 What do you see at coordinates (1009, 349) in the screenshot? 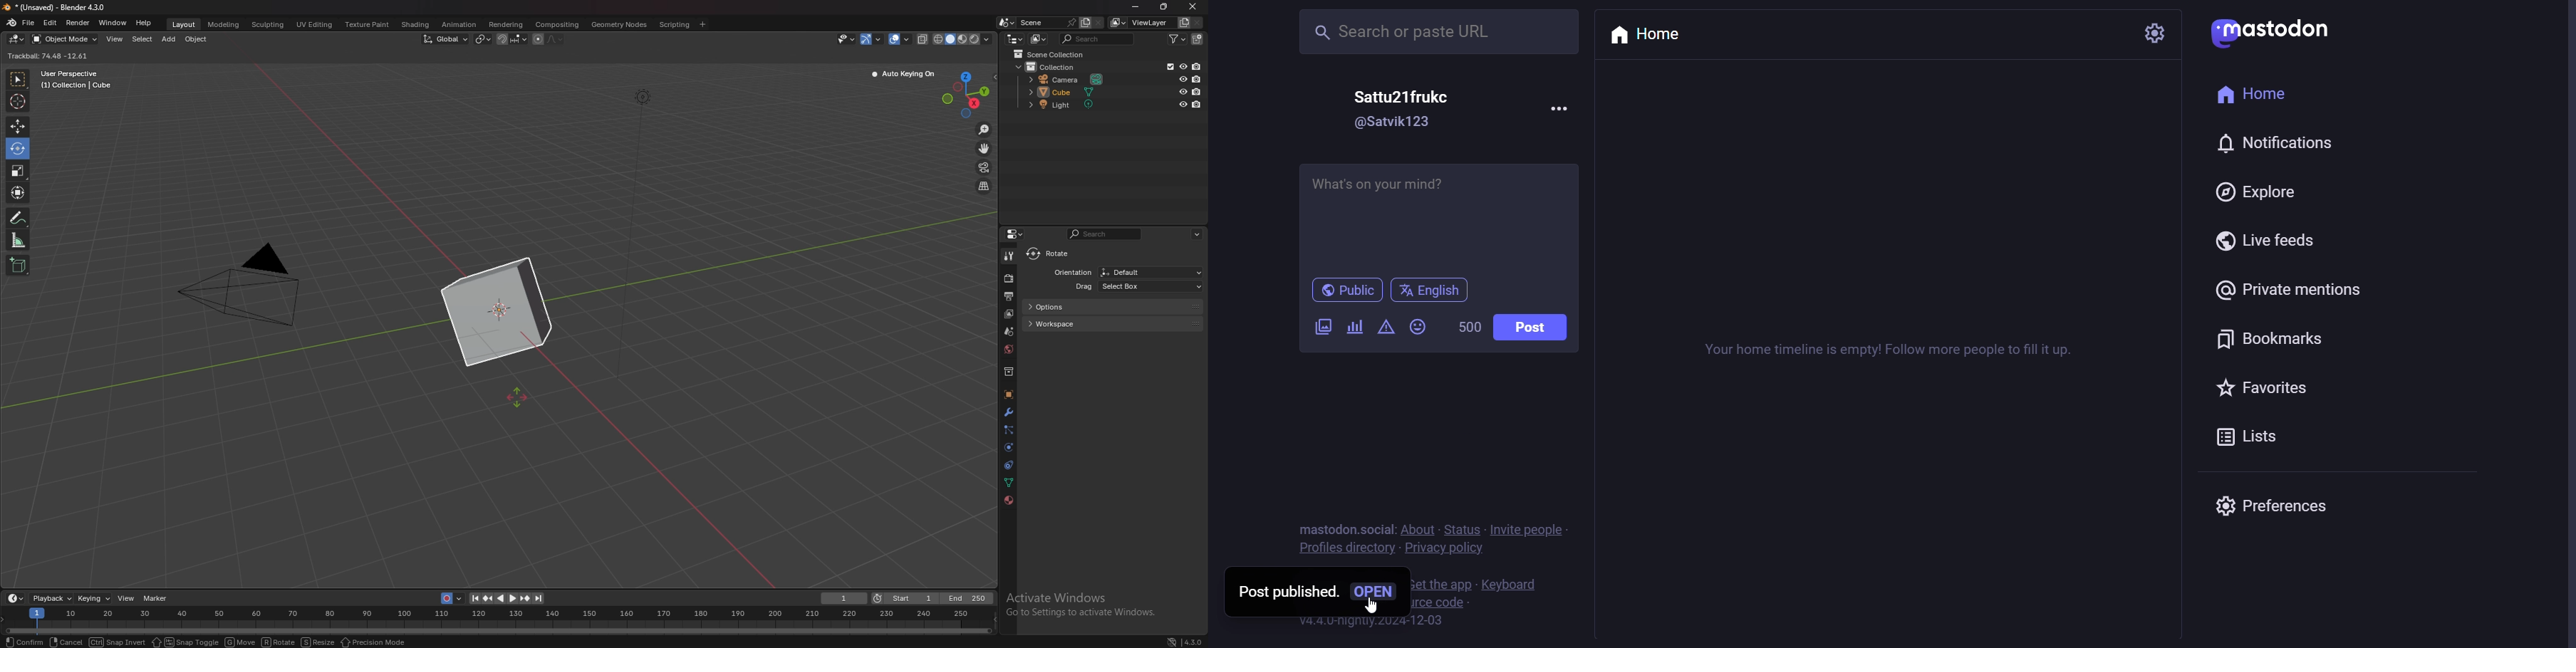
I see `world` at bounding box center [1009, 349].